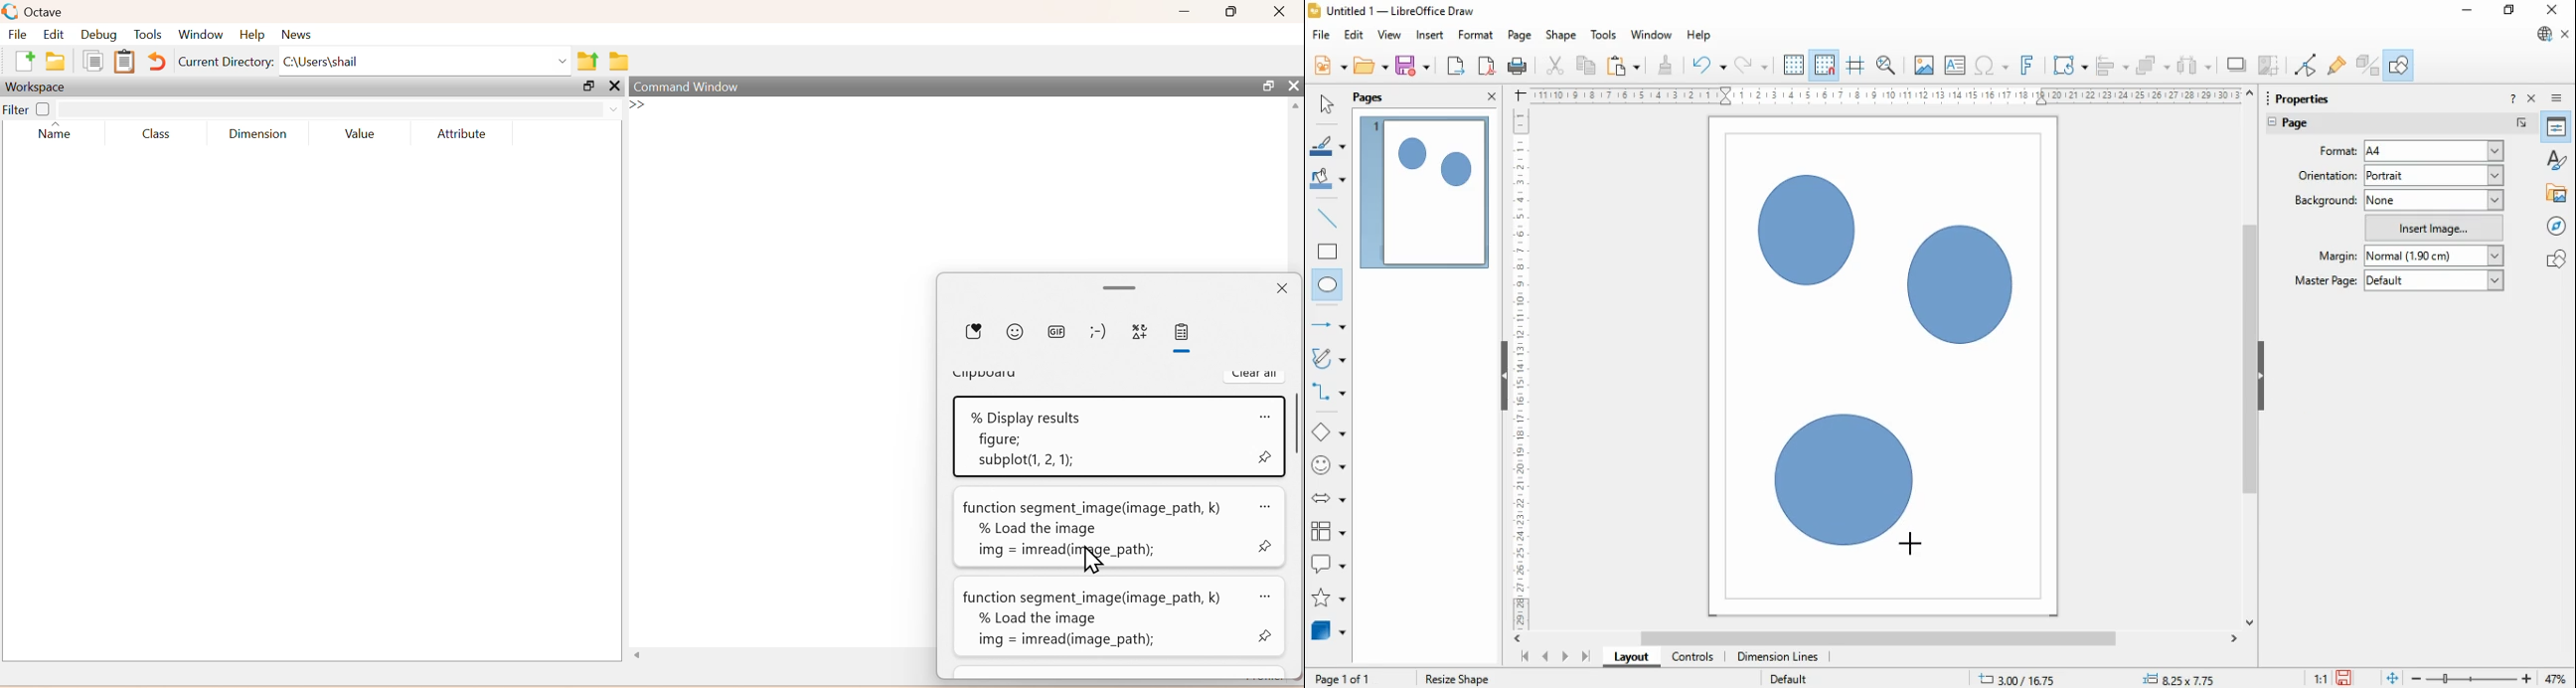 The width and height of the screenshot is (2576, 700). What do you see at coordinates (1412, 66) in the screenshot?
I see `save` at bounding box center [1412, 66].